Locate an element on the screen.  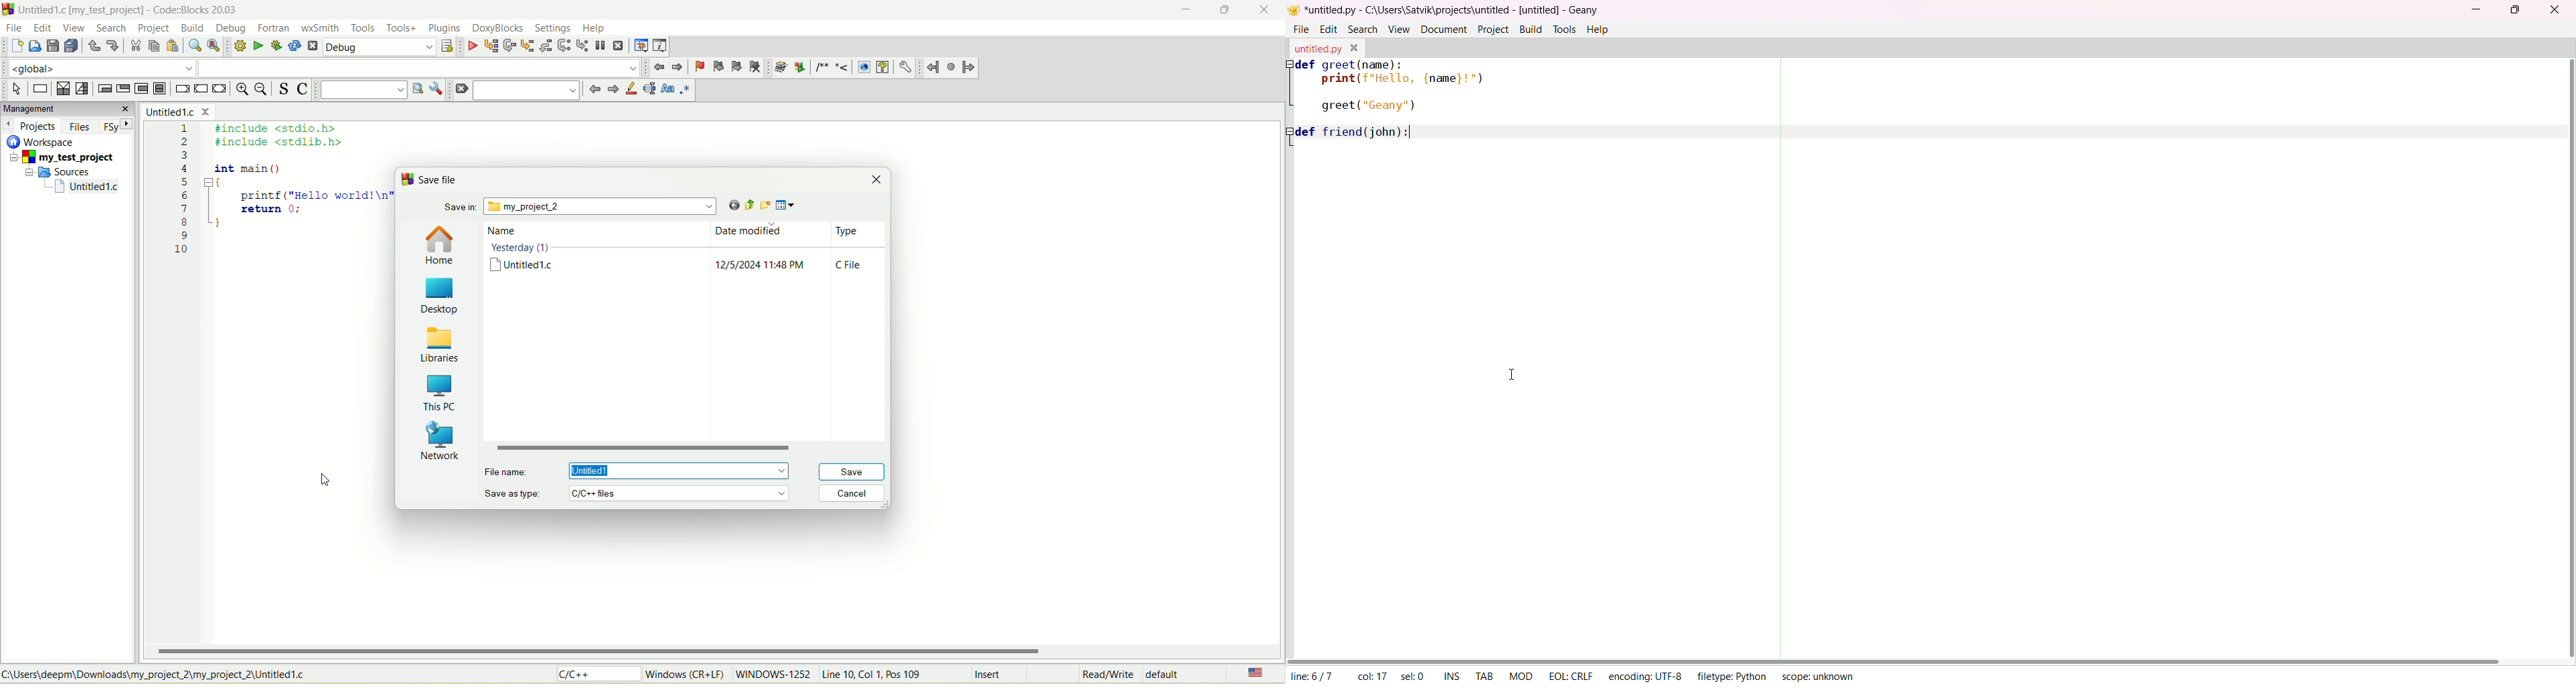
jump back is located at coordinates (593, 89).